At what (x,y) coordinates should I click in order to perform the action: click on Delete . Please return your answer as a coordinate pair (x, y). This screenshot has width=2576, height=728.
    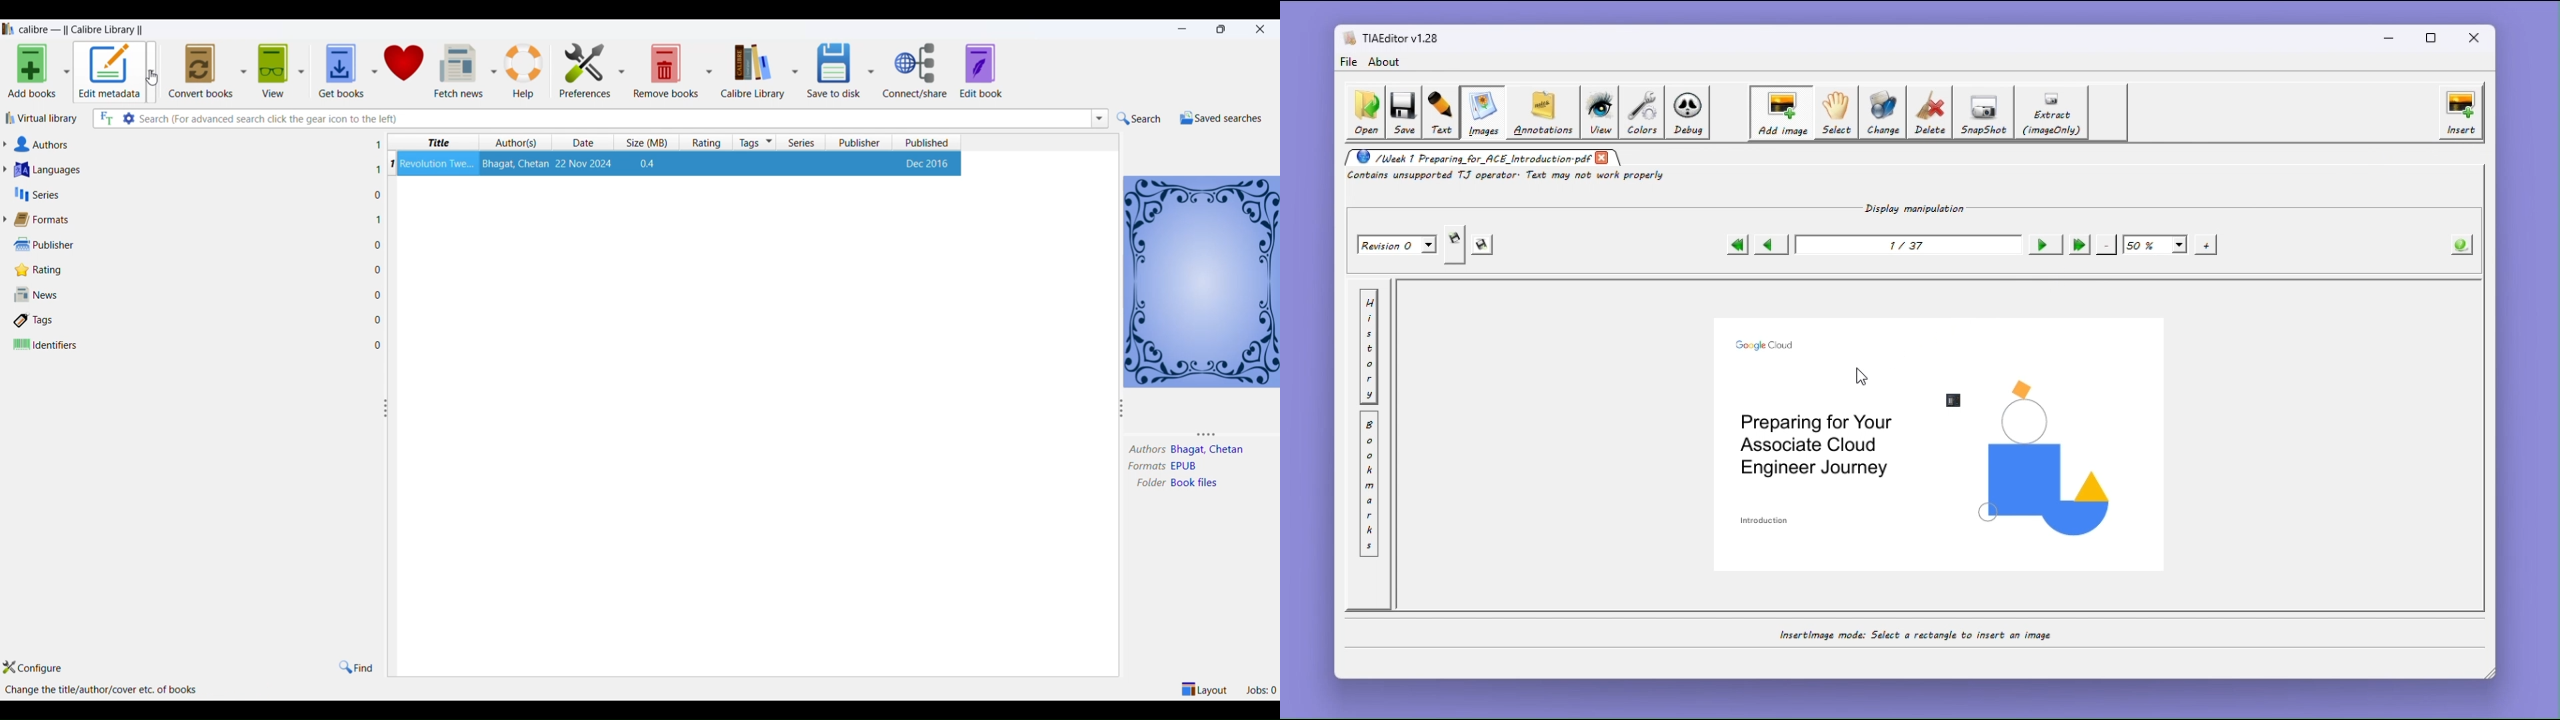
    Looking at the image, I should click on (1931, 112).